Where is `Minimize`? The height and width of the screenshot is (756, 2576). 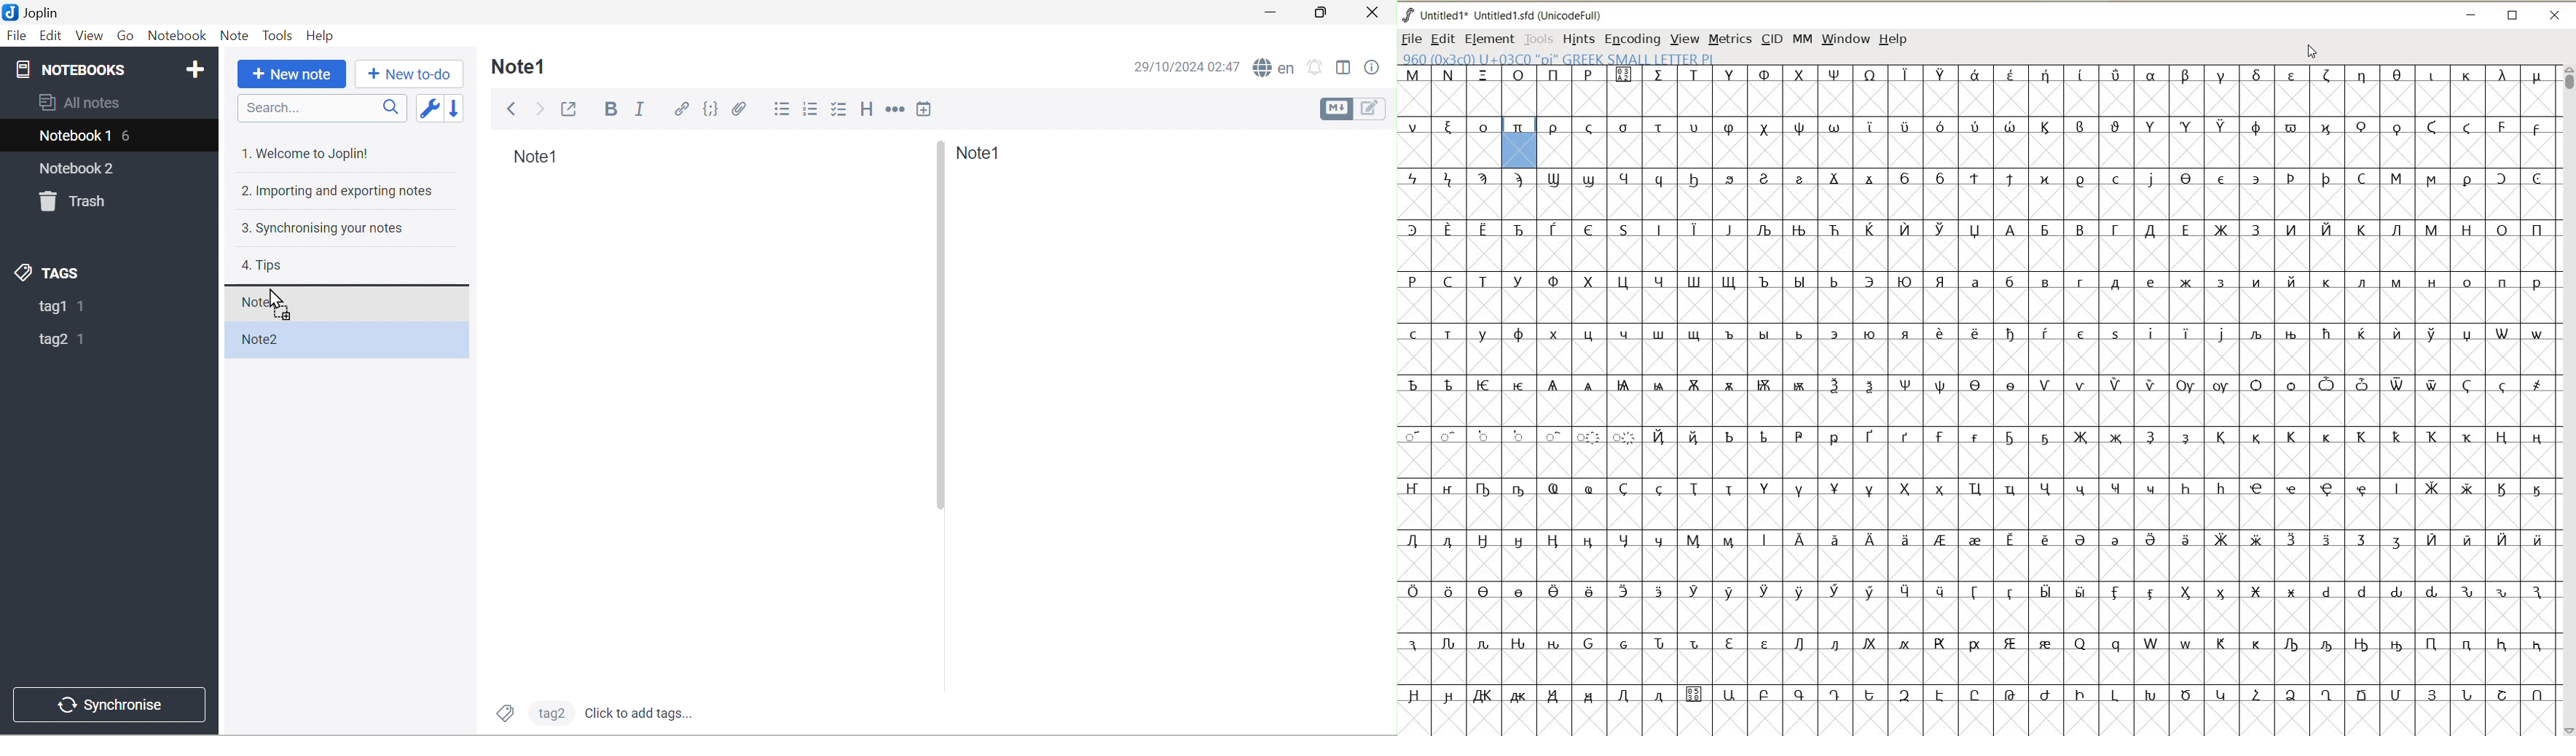 Minimize is located at coordinates (1273, 13).